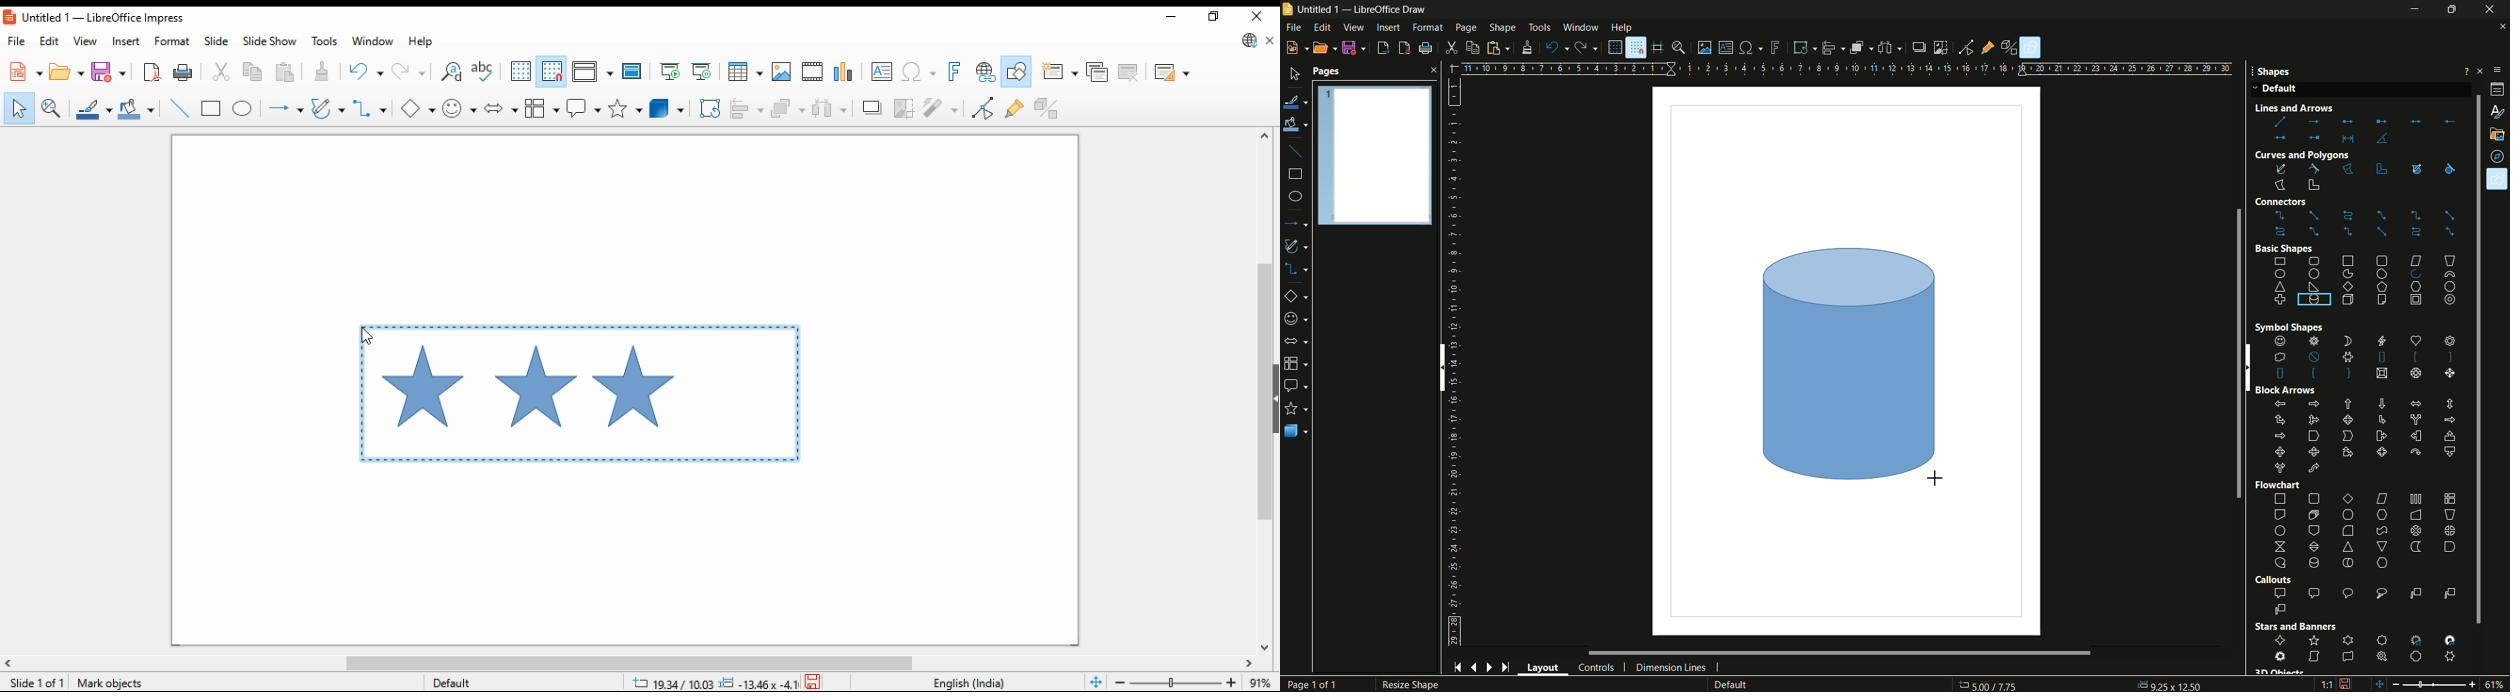  What do you see at coordinates (1431, 70) in the screenshot?
I see `close` at bounding box center [1431, 70].